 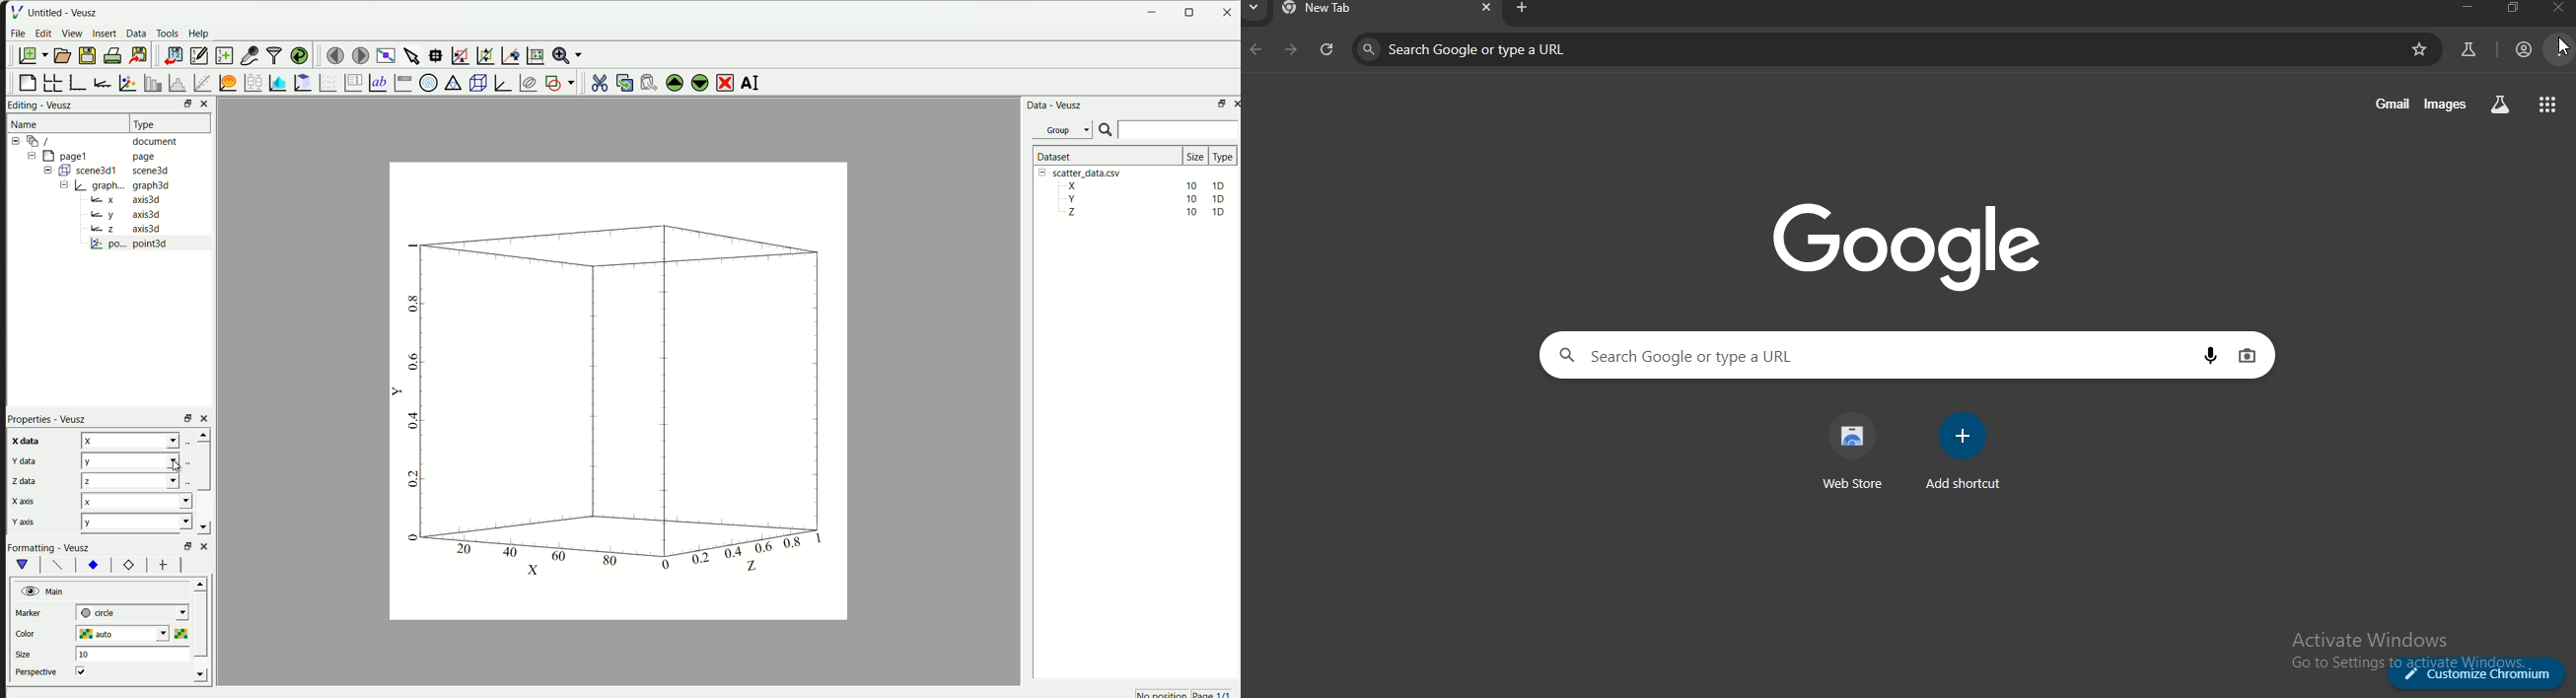 What do you see at coordinates (132, 199) in the screenshot?
I see `= x axis3d` at bounding box center [132, 199].